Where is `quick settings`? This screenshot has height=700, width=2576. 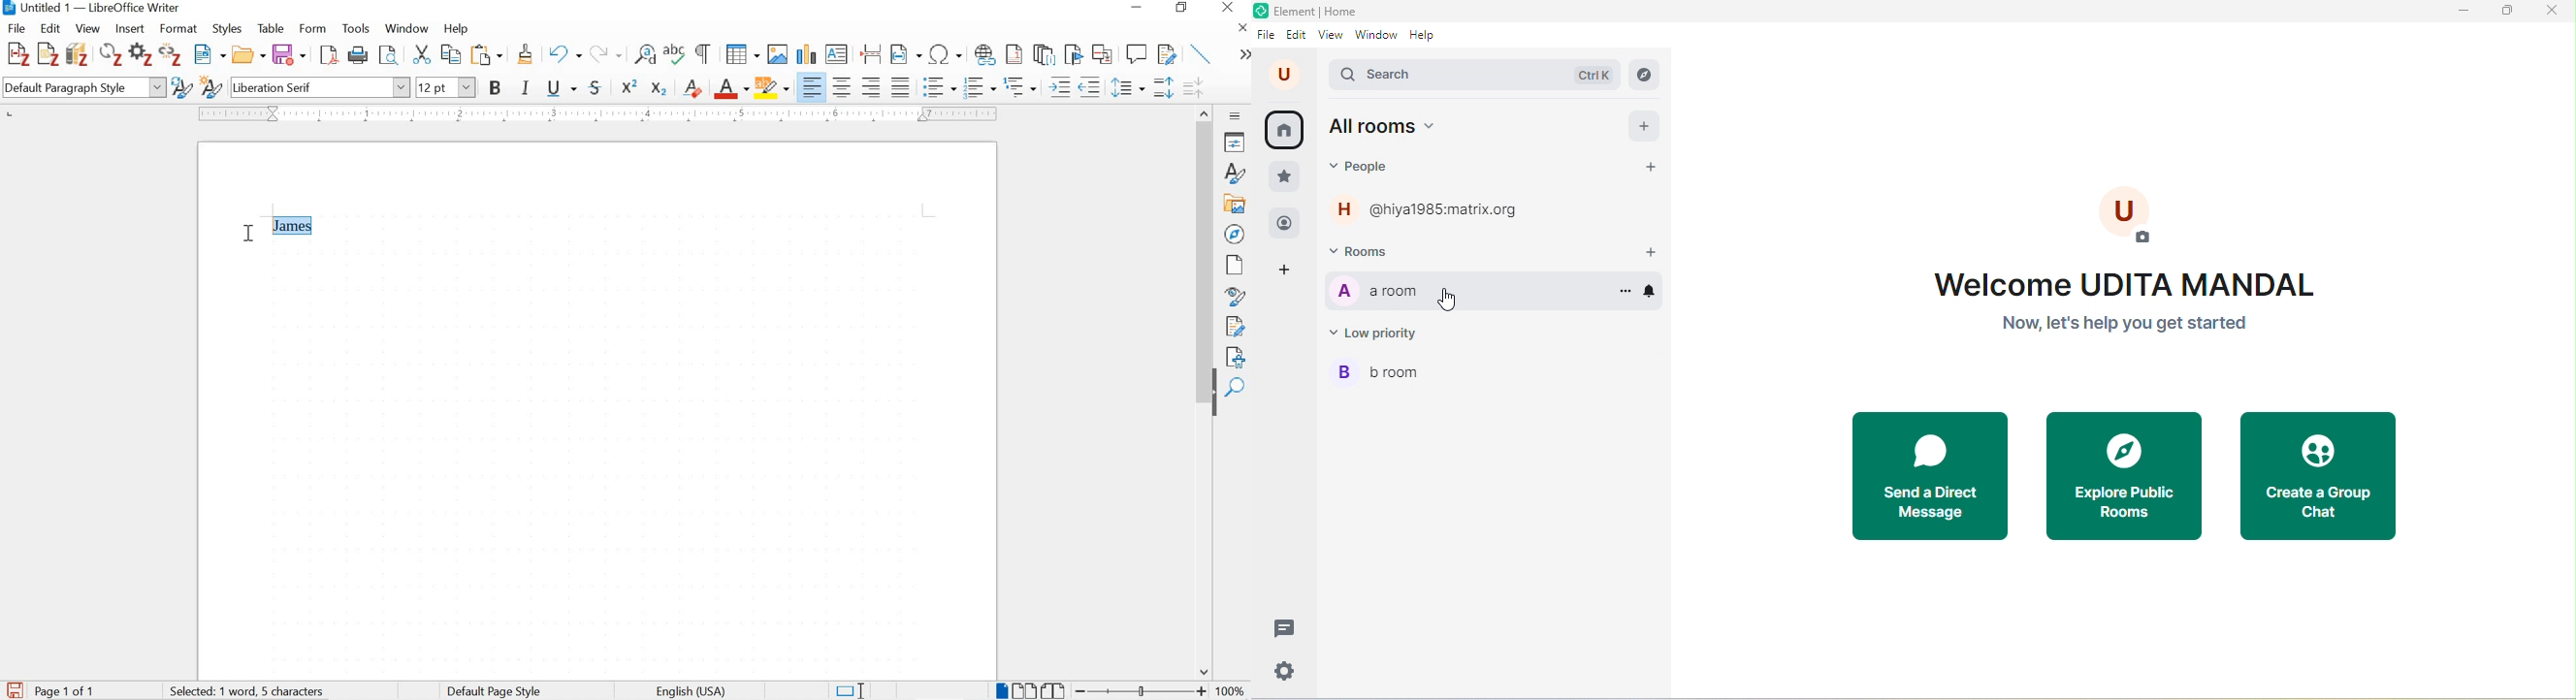 quick settings is located at coordinates (1285, 672).